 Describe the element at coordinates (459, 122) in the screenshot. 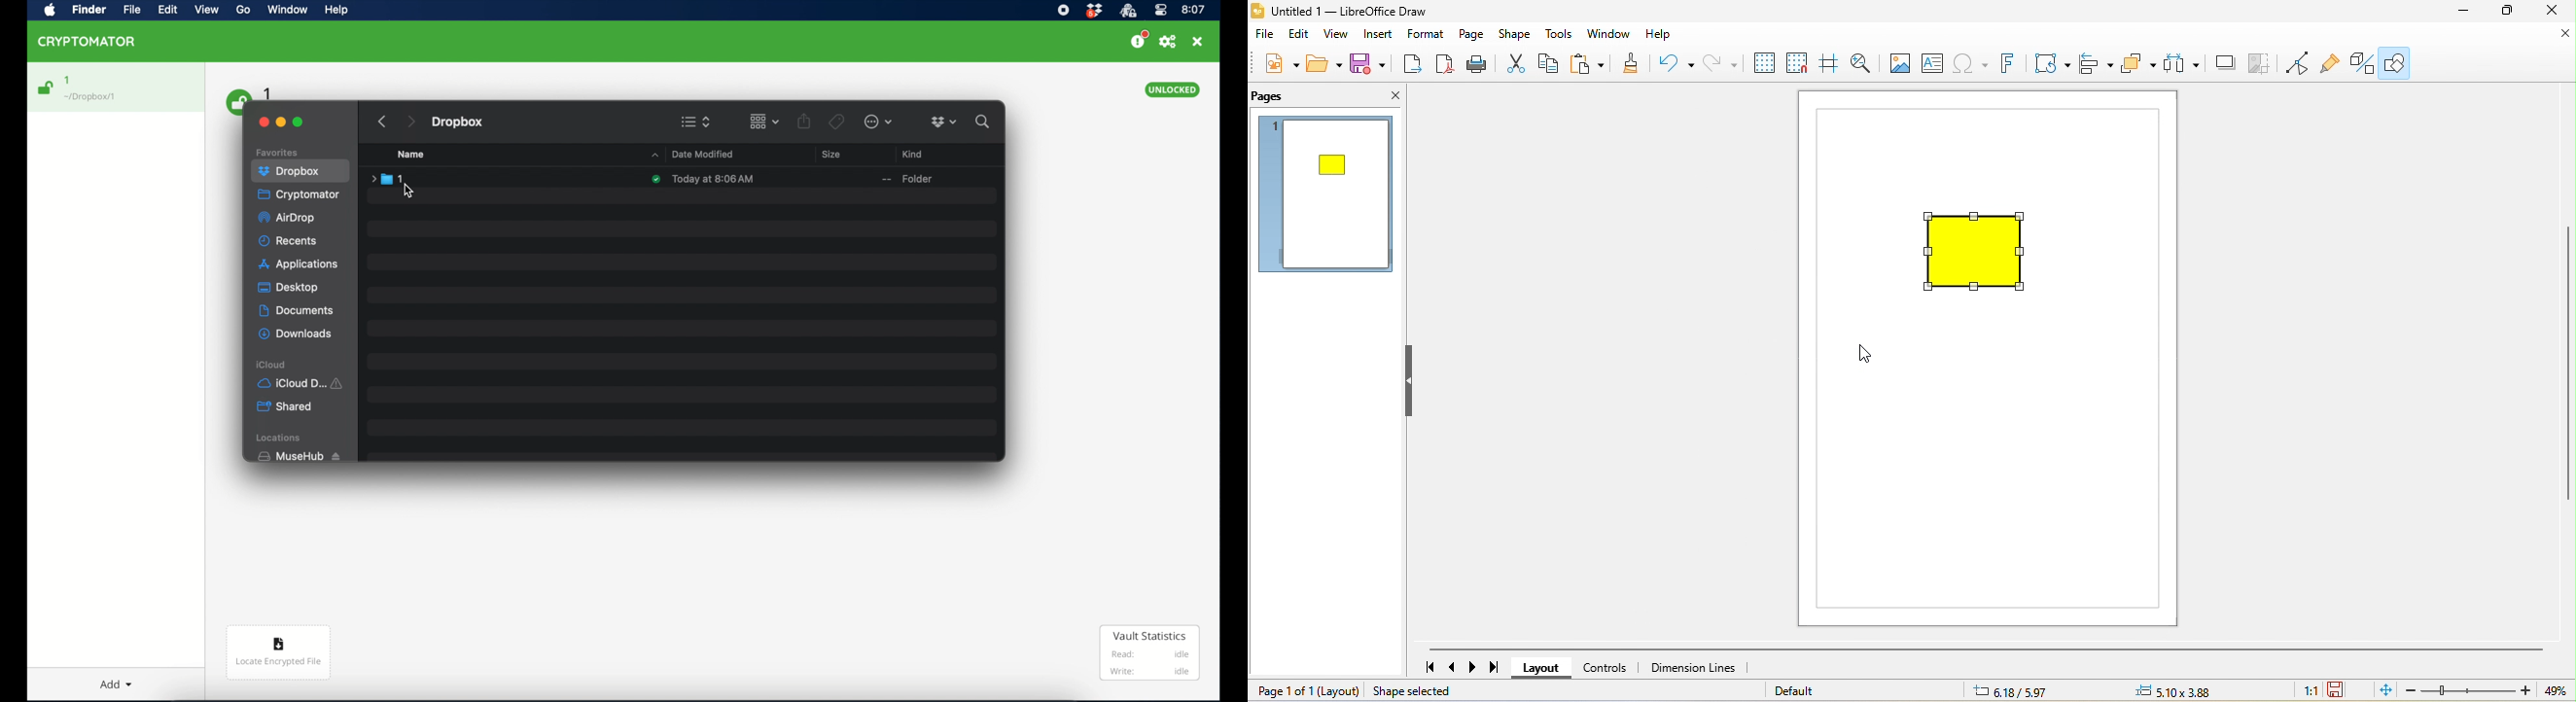

I see `dropbox` at that location.